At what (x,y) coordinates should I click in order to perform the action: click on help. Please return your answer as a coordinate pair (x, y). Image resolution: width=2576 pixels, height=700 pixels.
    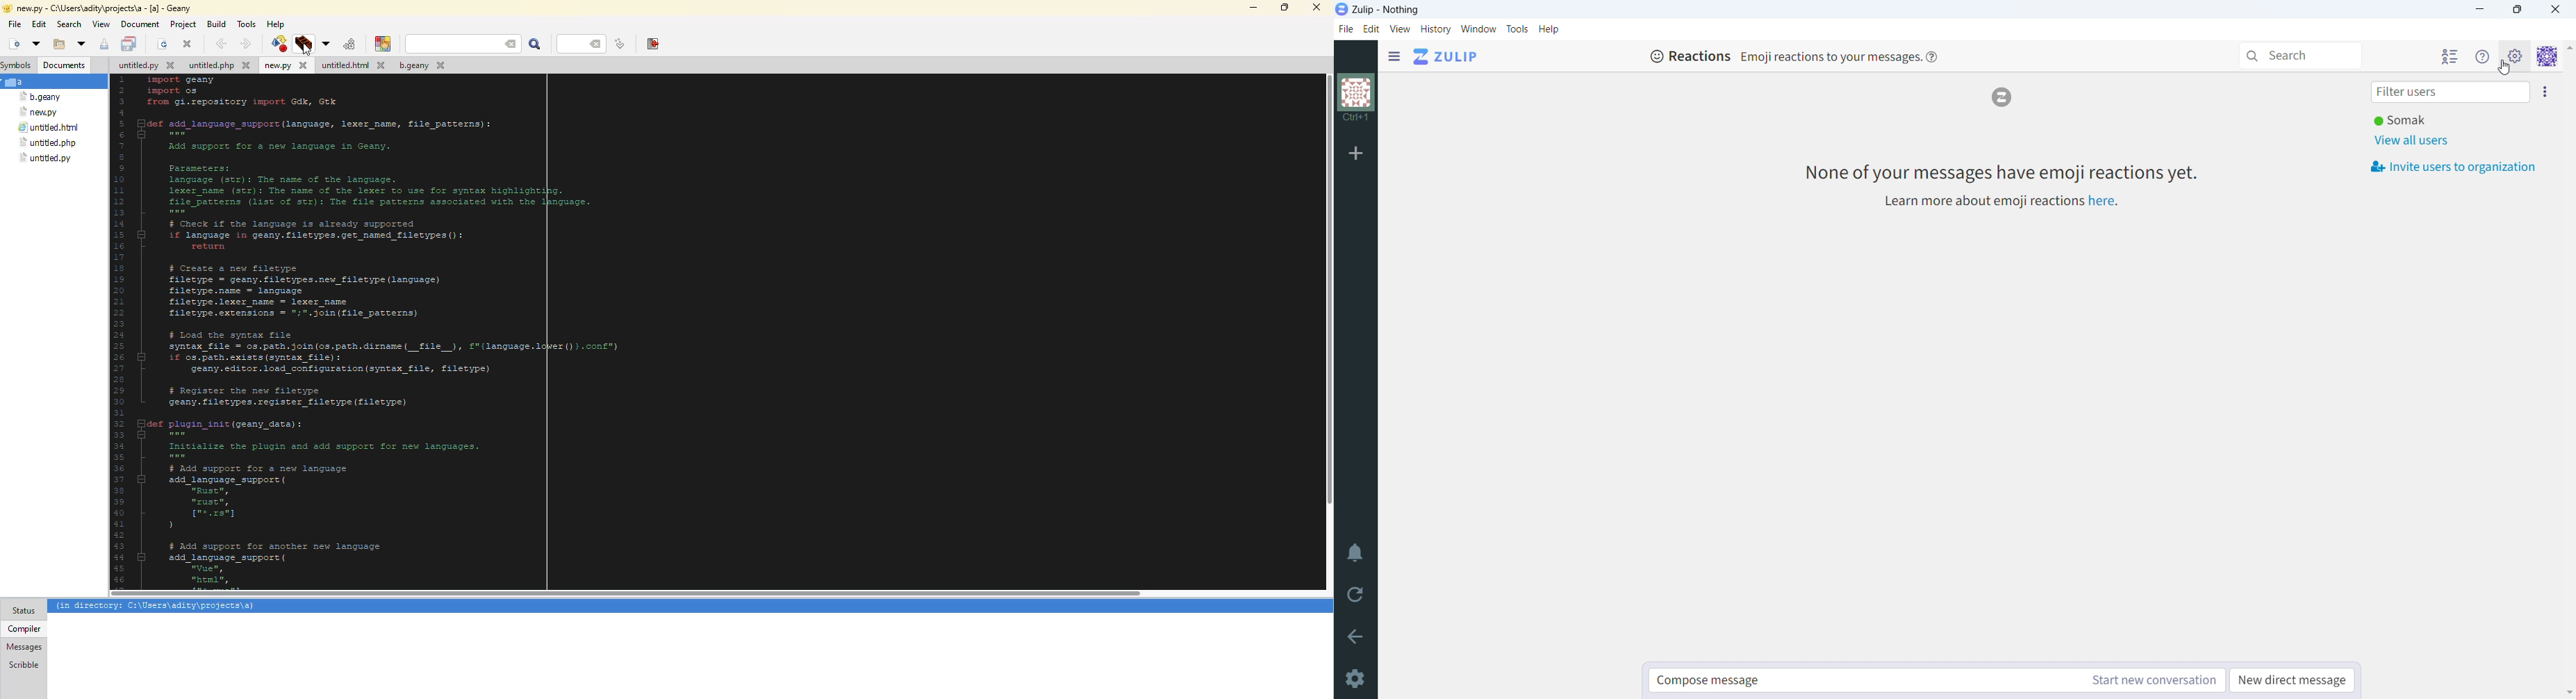
    Looking at the image, I should click on (1549, 29).